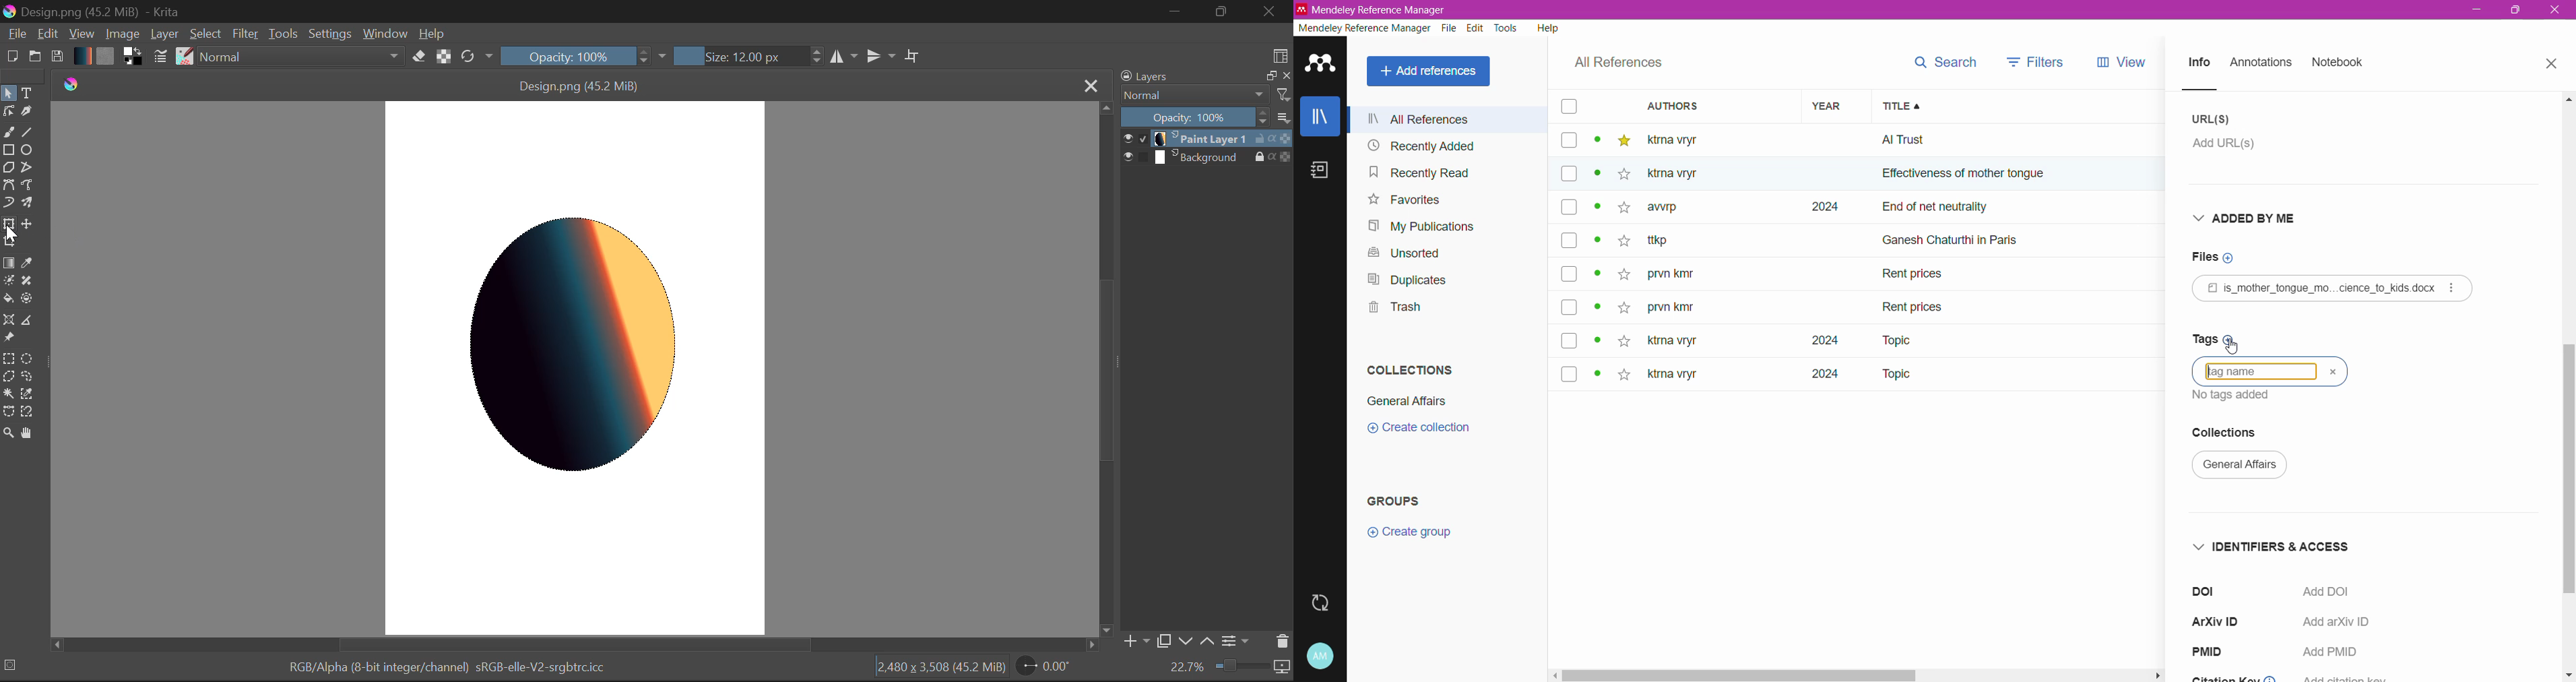 The image size is (2576, 700). What do you see at coordinates (8, 280) in the screenshot?
I see `Colorize Mask Tool` at bounding box center [8, 280].